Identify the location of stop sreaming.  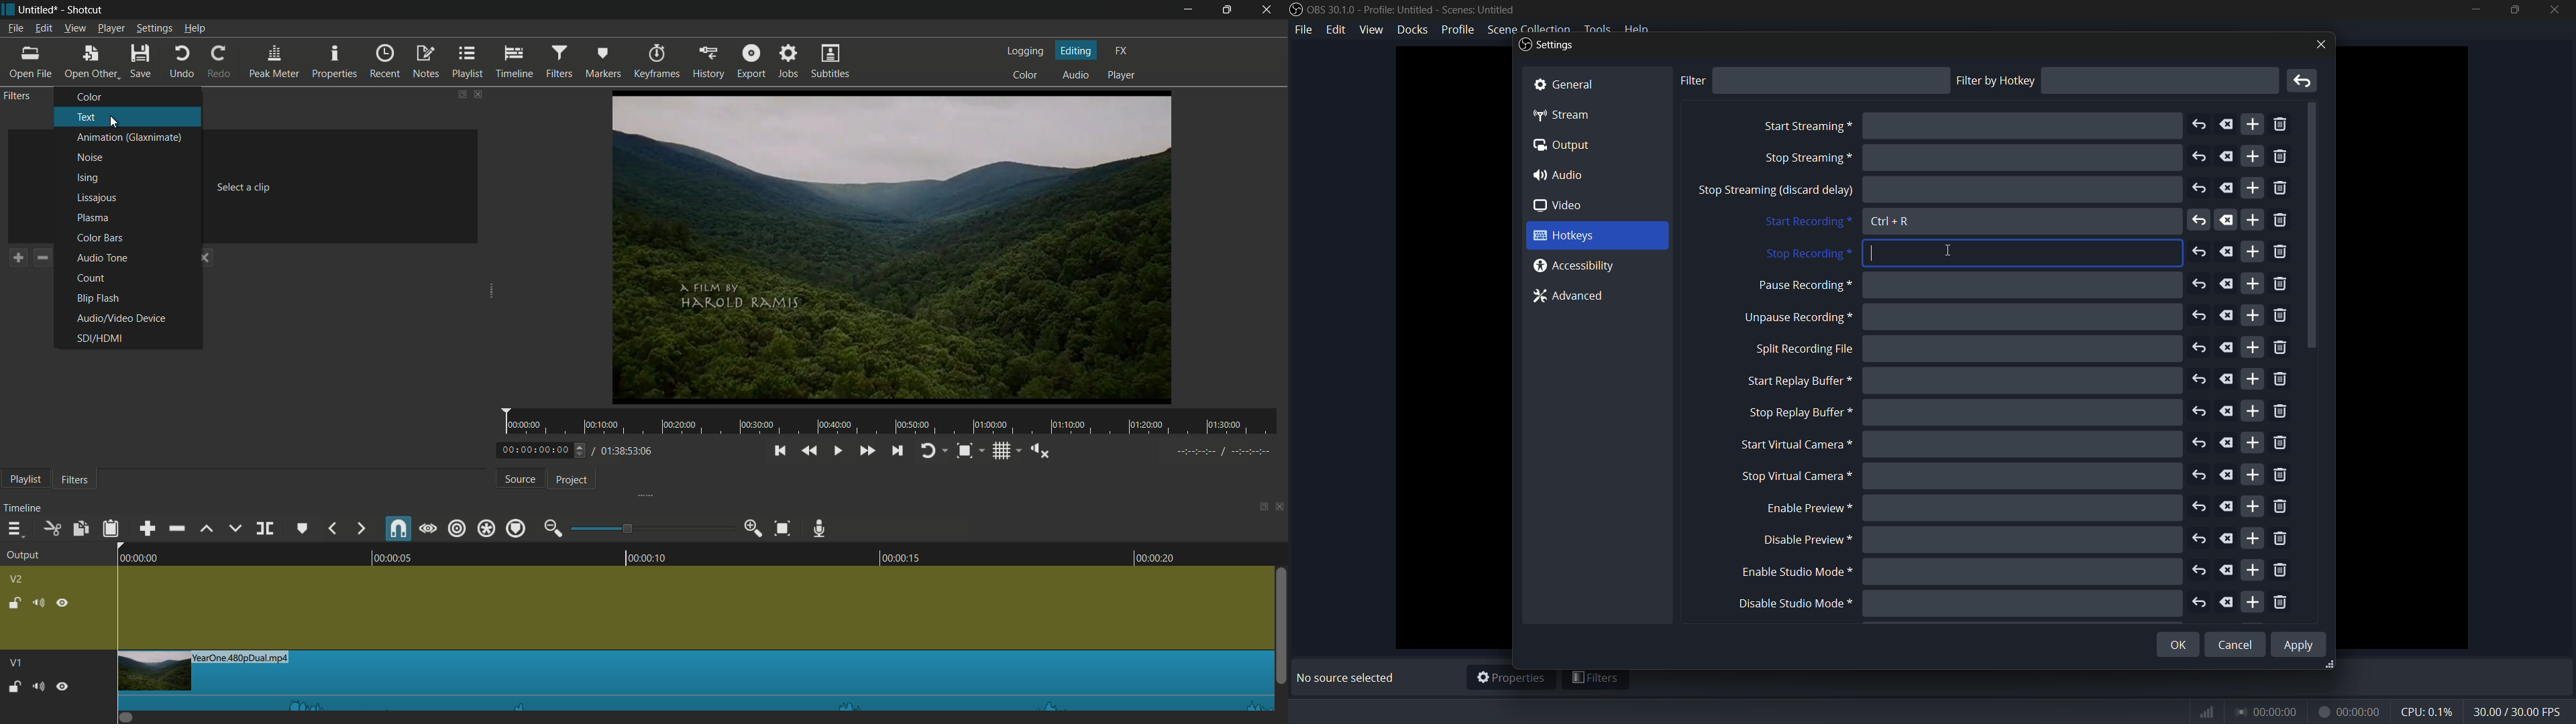
(1776, 192).